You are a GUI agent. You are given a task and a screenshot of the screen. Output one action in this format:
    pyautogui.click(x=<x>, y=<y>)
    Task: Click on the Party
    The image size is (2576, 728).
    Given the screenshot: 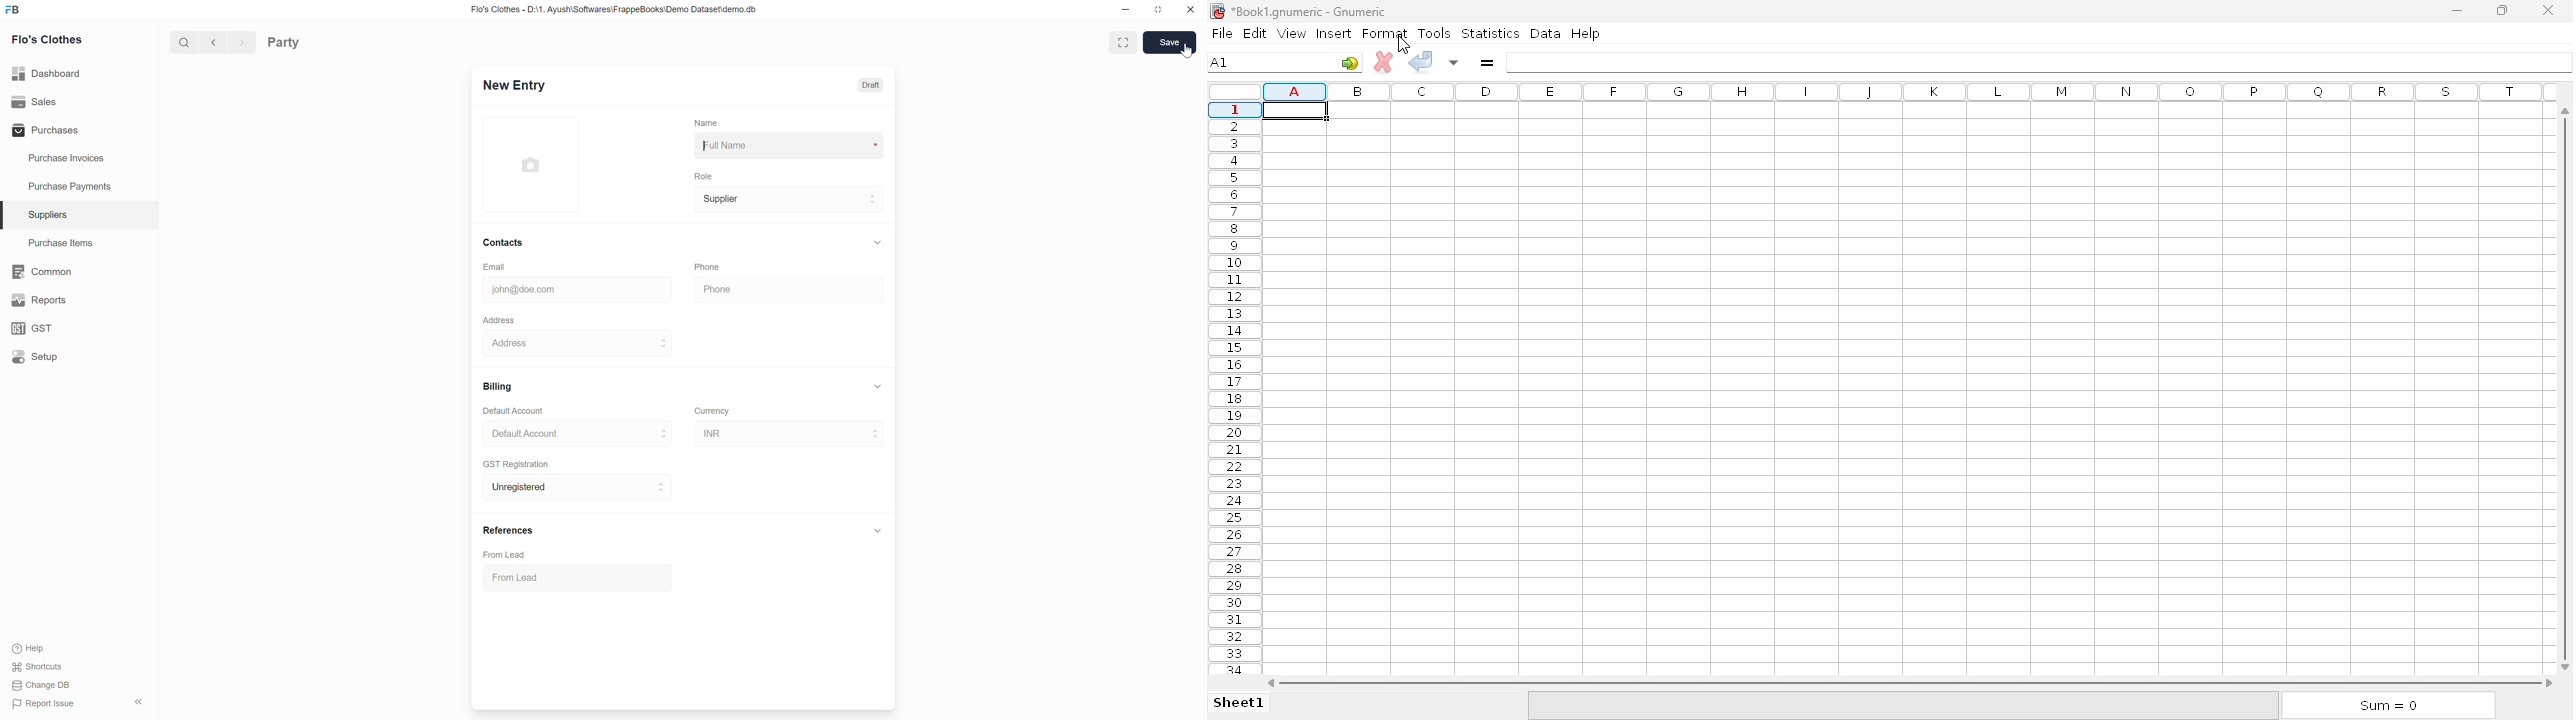 What is the action you would take?
    pyautogui.click(x=284, y=42)
    